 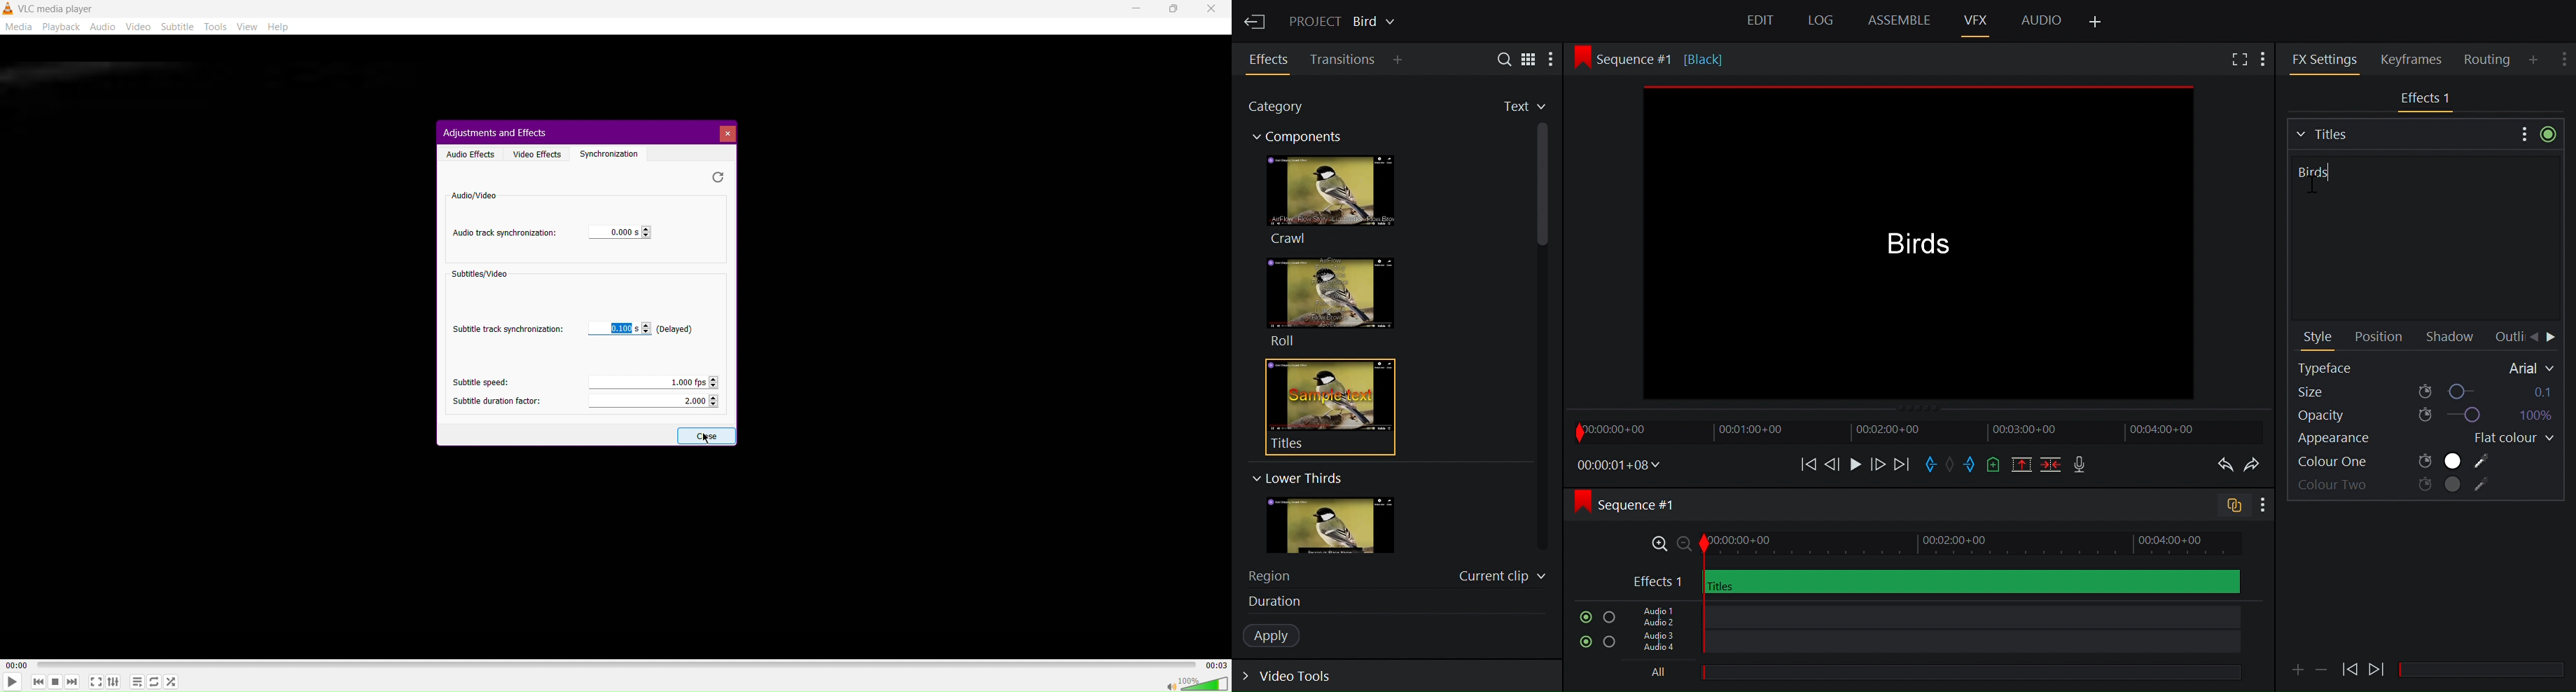 What do you see at coordinates (1936, 581) in the screenshot?
I see `Video Track Effects` at bounding box center [1936, 581].